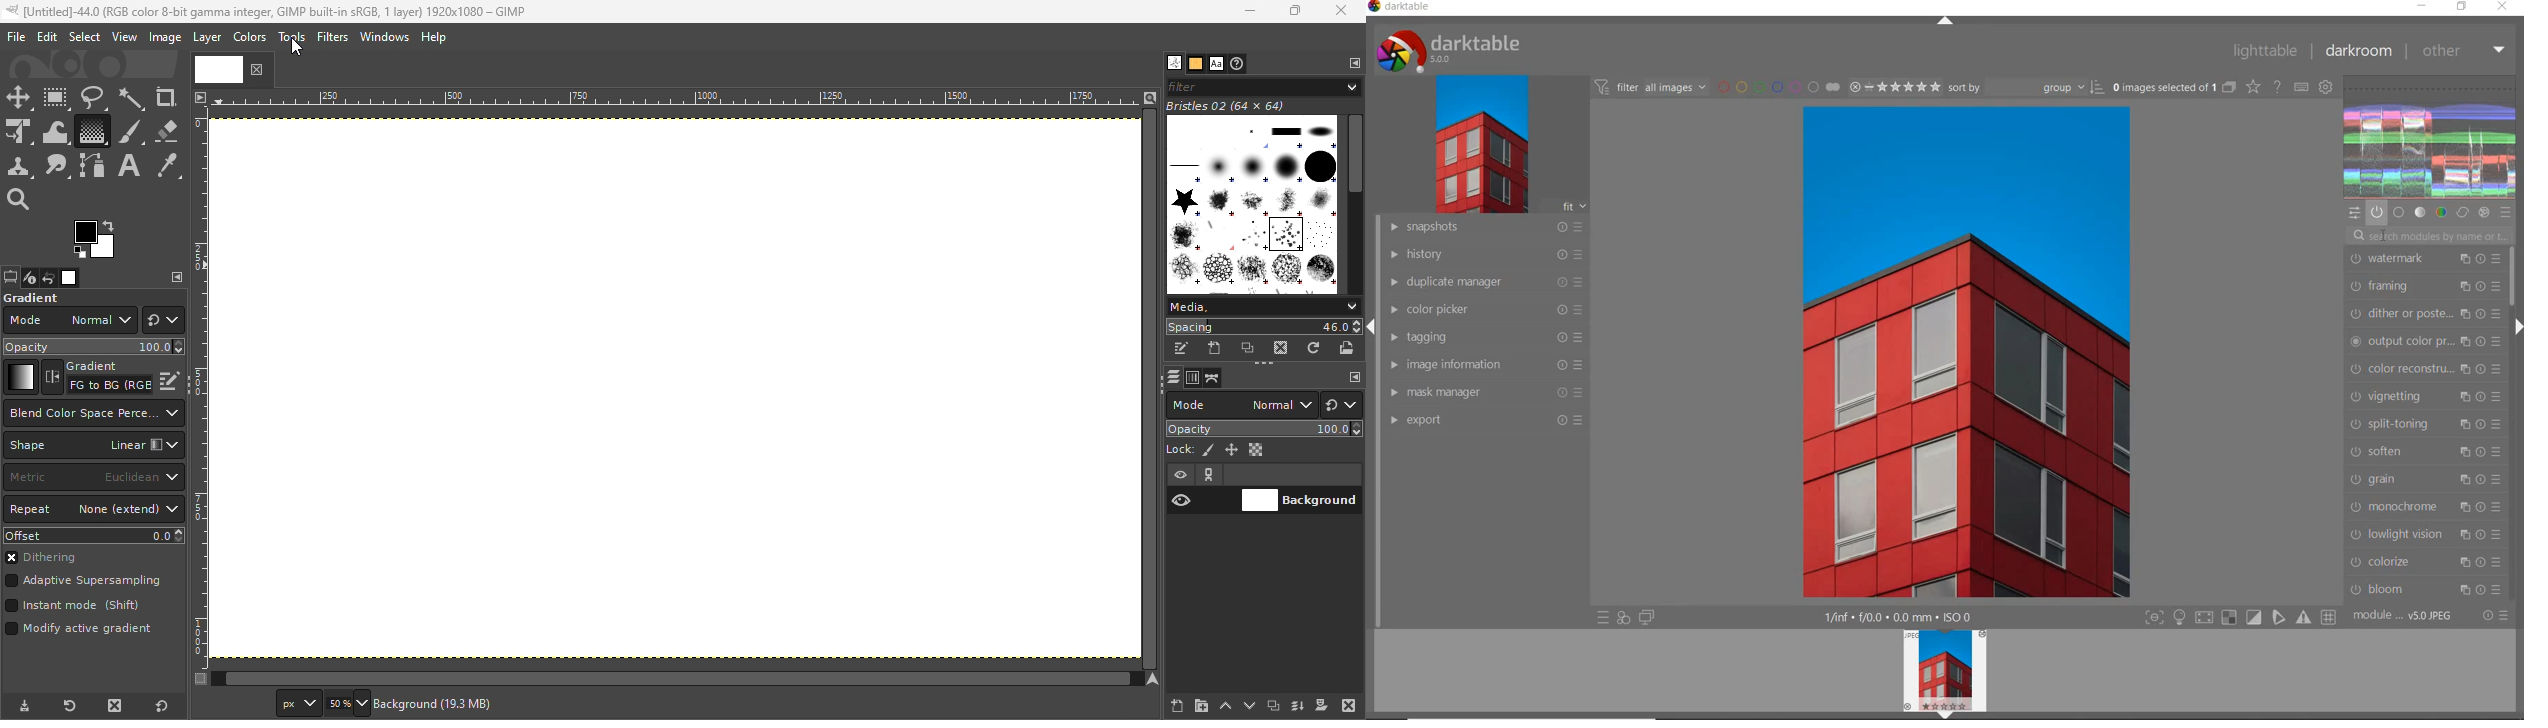  Describe the element at coordinates (2426, 260) in the screenshot. I see `watermark` at that location.